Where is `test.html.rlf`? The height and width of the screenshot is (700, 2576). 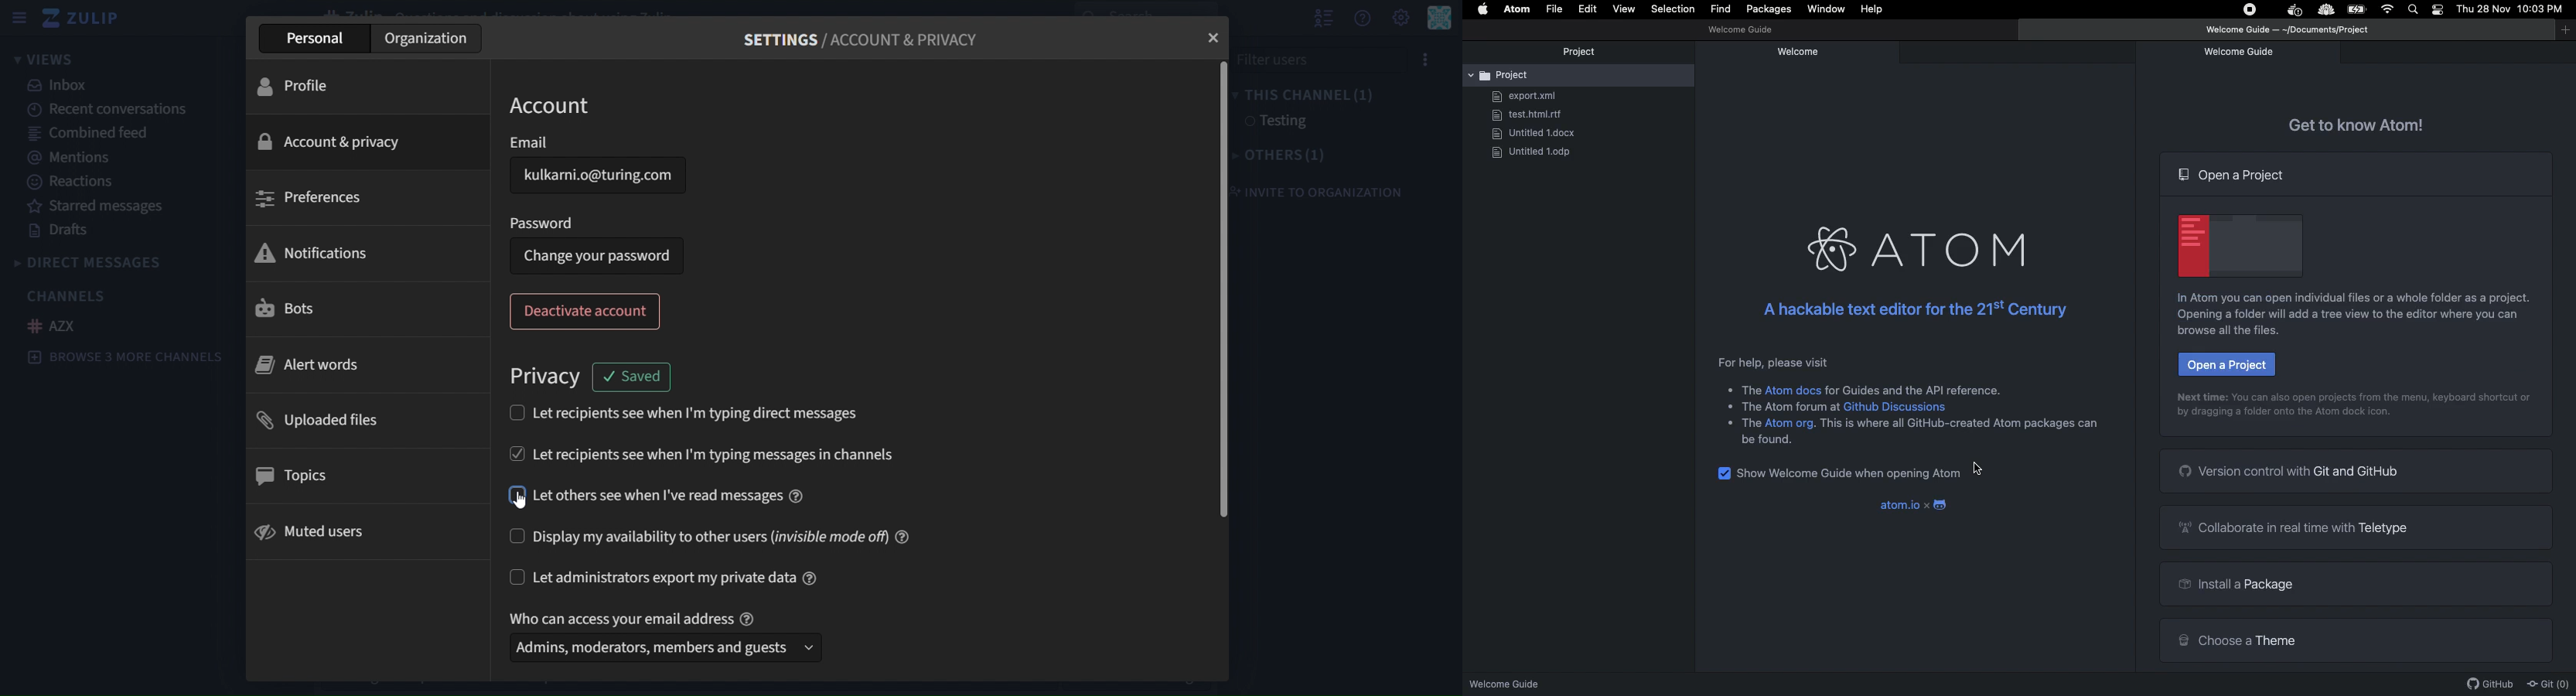 test.html.rlf is located at coordinates (1534, 114).